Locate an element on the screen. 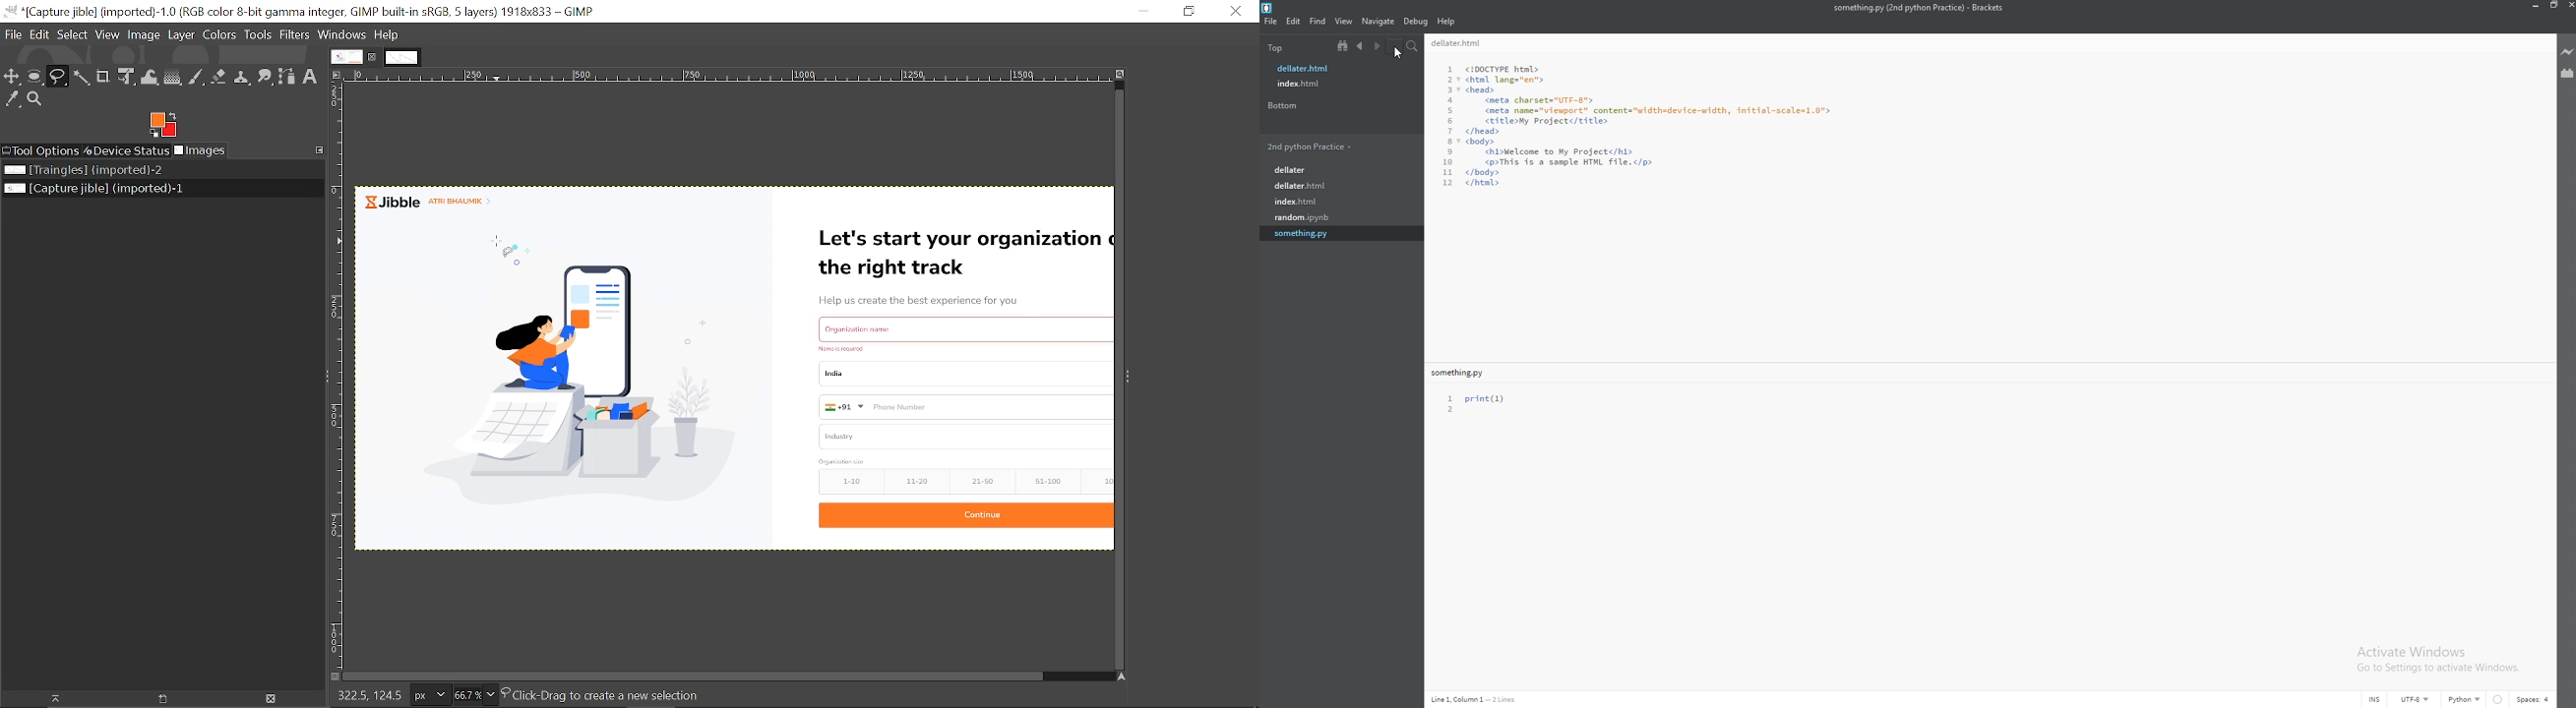 The height and width of the screenshot is (728, 2576). Crop tool is located at coordinates (103, 76).